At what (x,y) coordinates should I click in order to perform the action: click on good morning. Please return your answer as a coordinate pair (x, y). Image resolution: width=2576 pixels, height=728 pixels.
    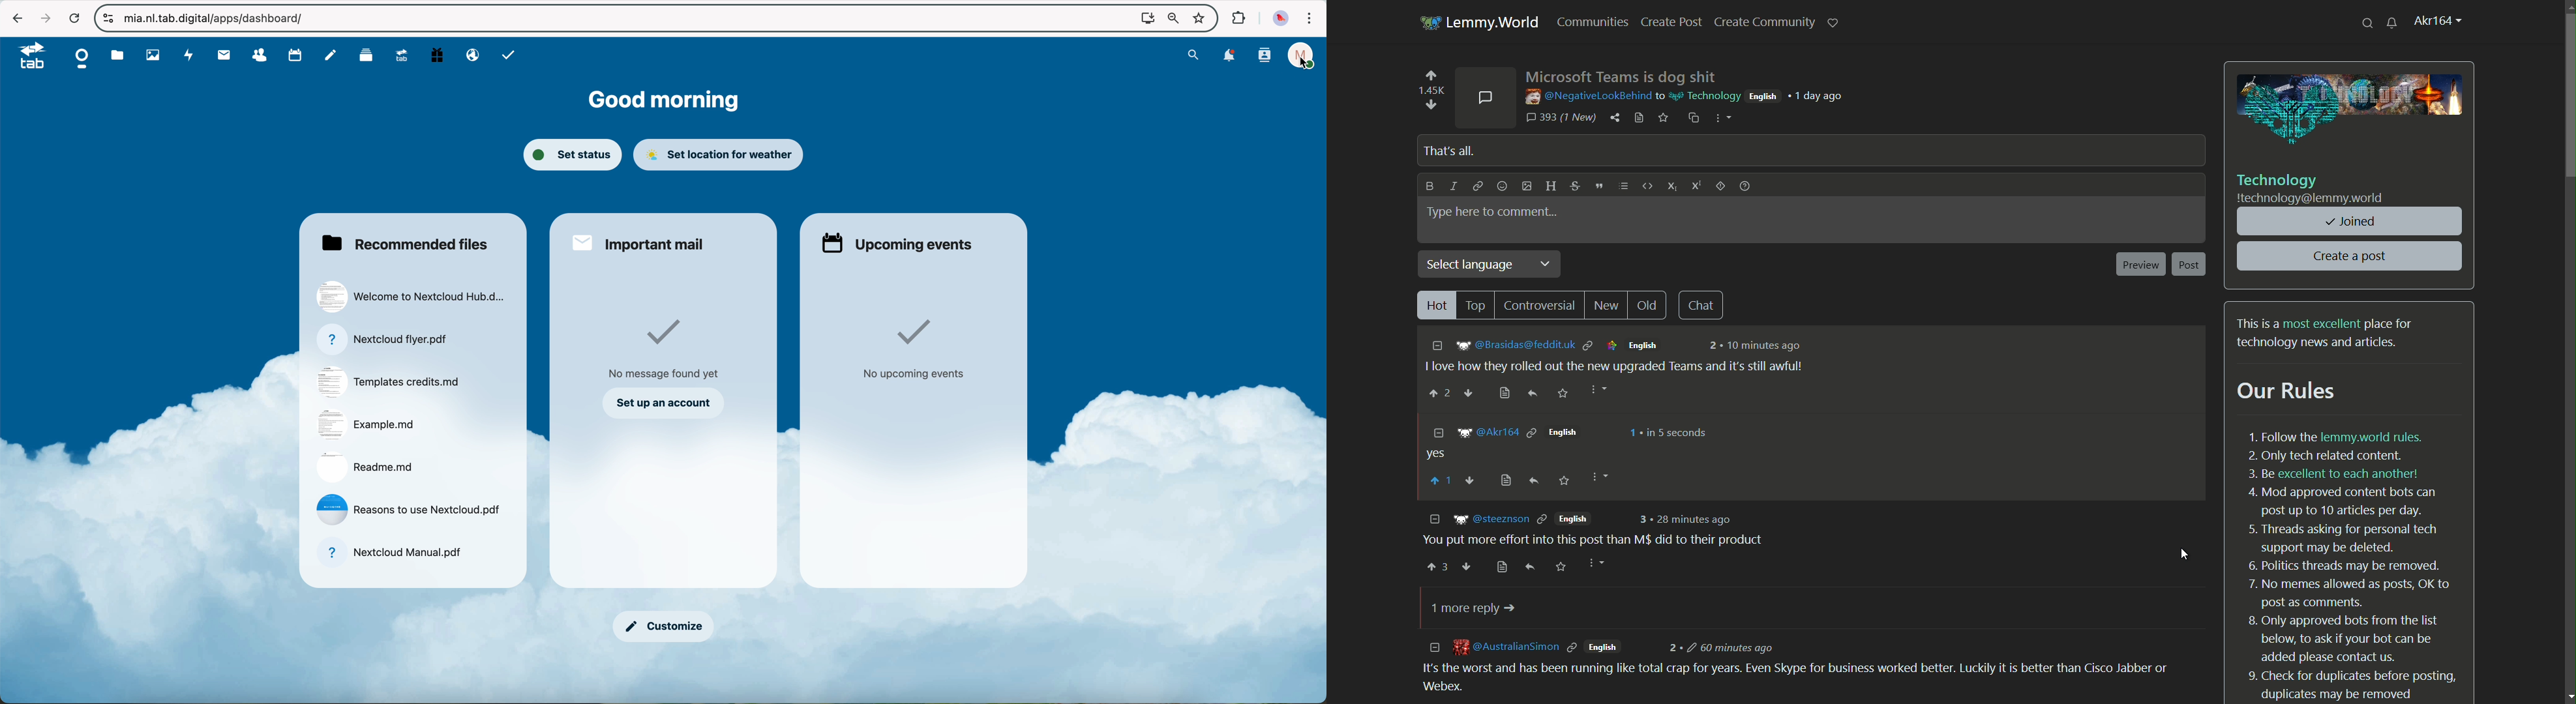
    Looking at the image, I should click on (668, 99).